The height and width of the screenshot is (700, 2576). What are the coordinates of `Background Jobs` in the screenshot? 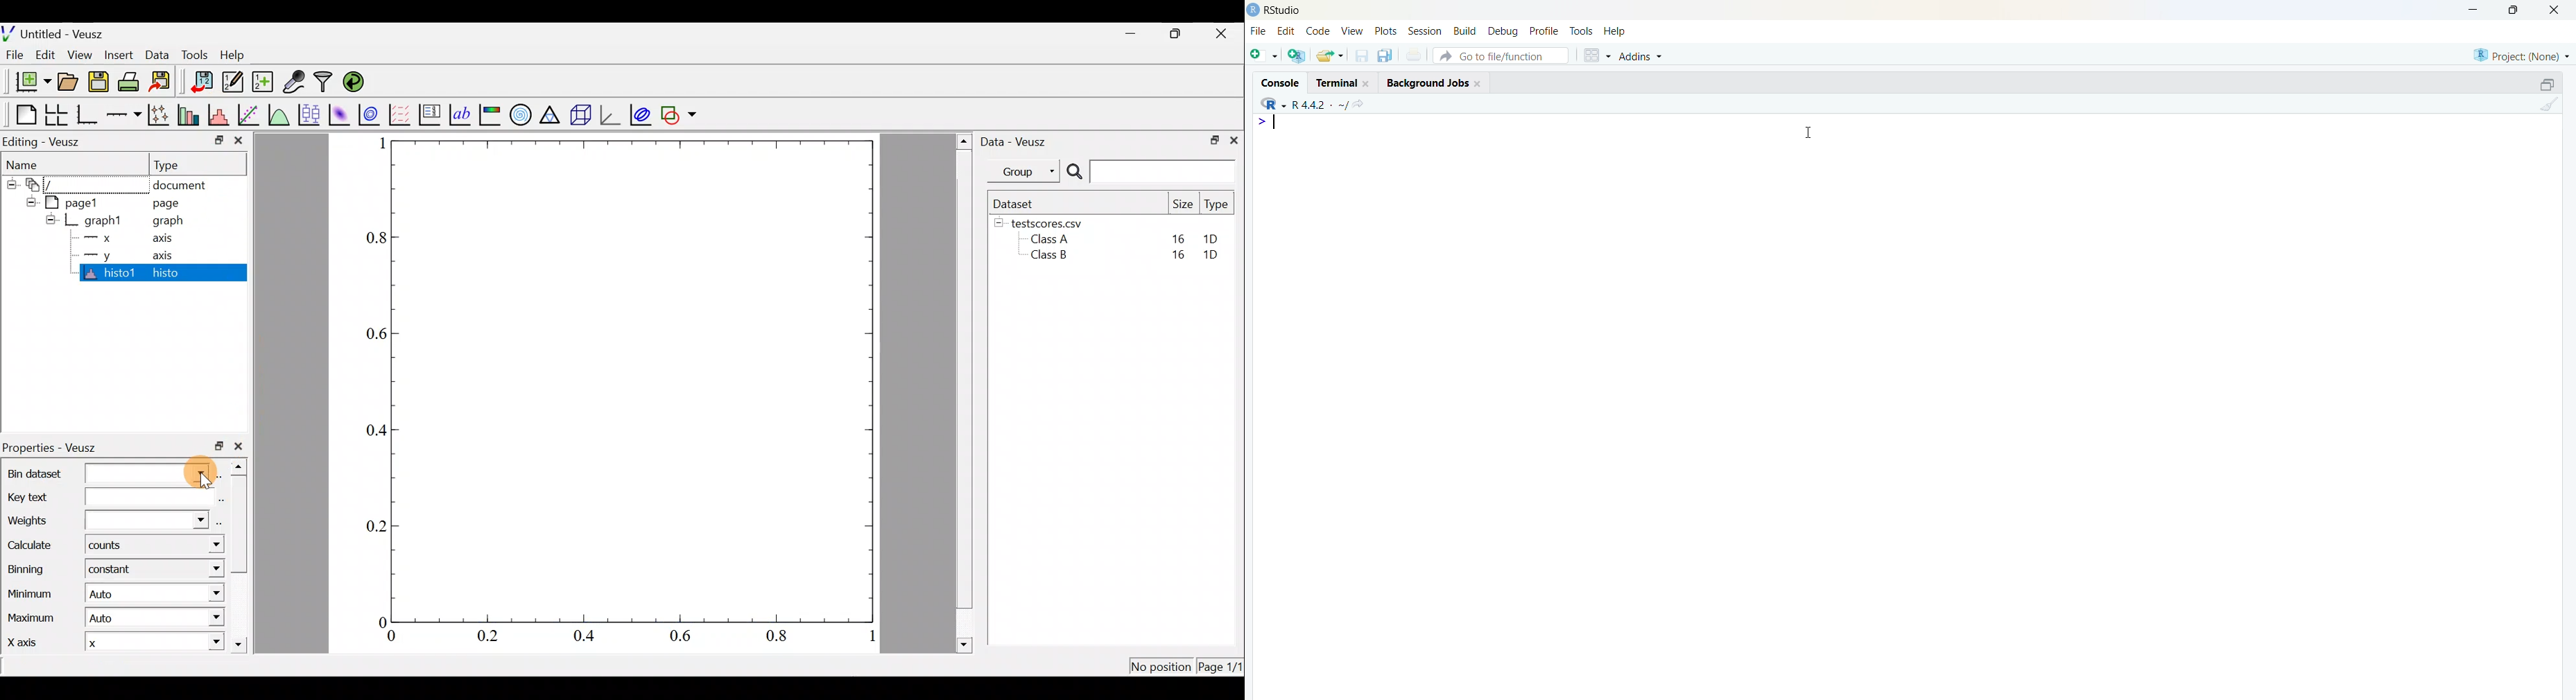 It's located at (1433, 80).